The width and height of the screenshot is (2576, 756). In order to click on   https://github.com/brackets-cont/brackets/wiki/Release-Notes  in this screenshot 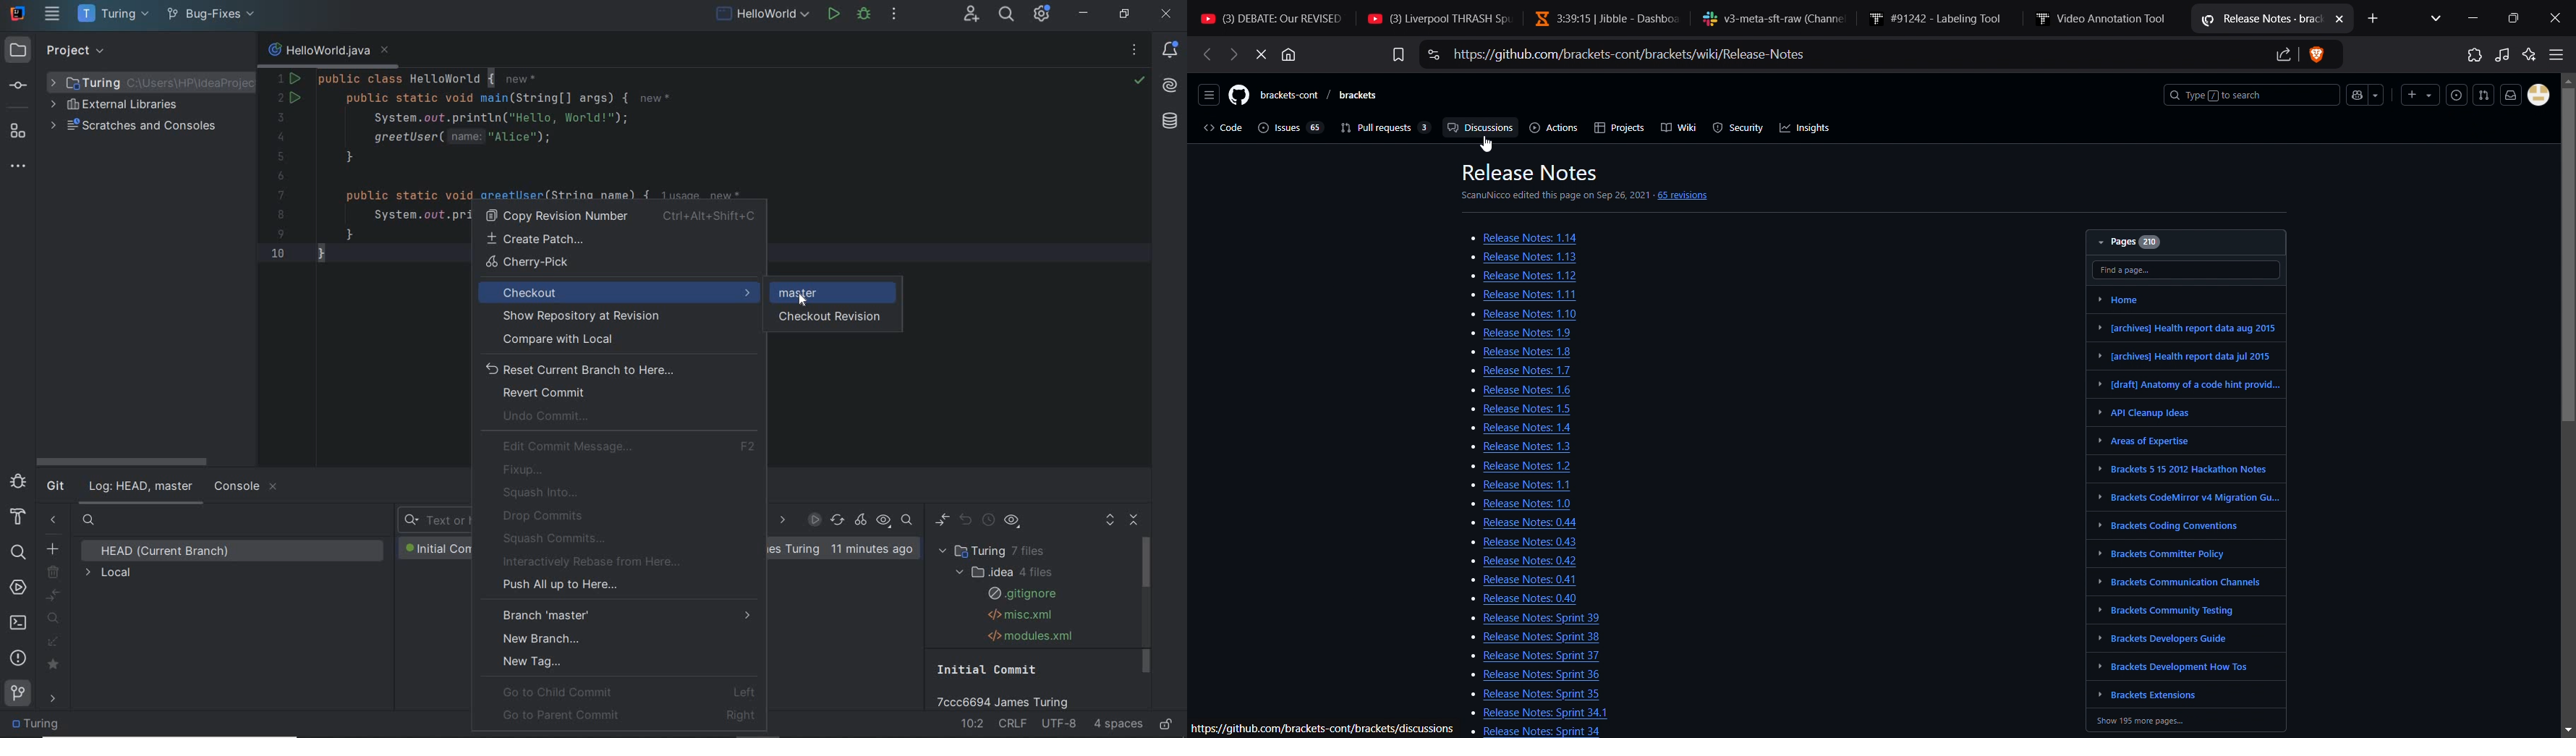, I will do `click(1888, 54)`.